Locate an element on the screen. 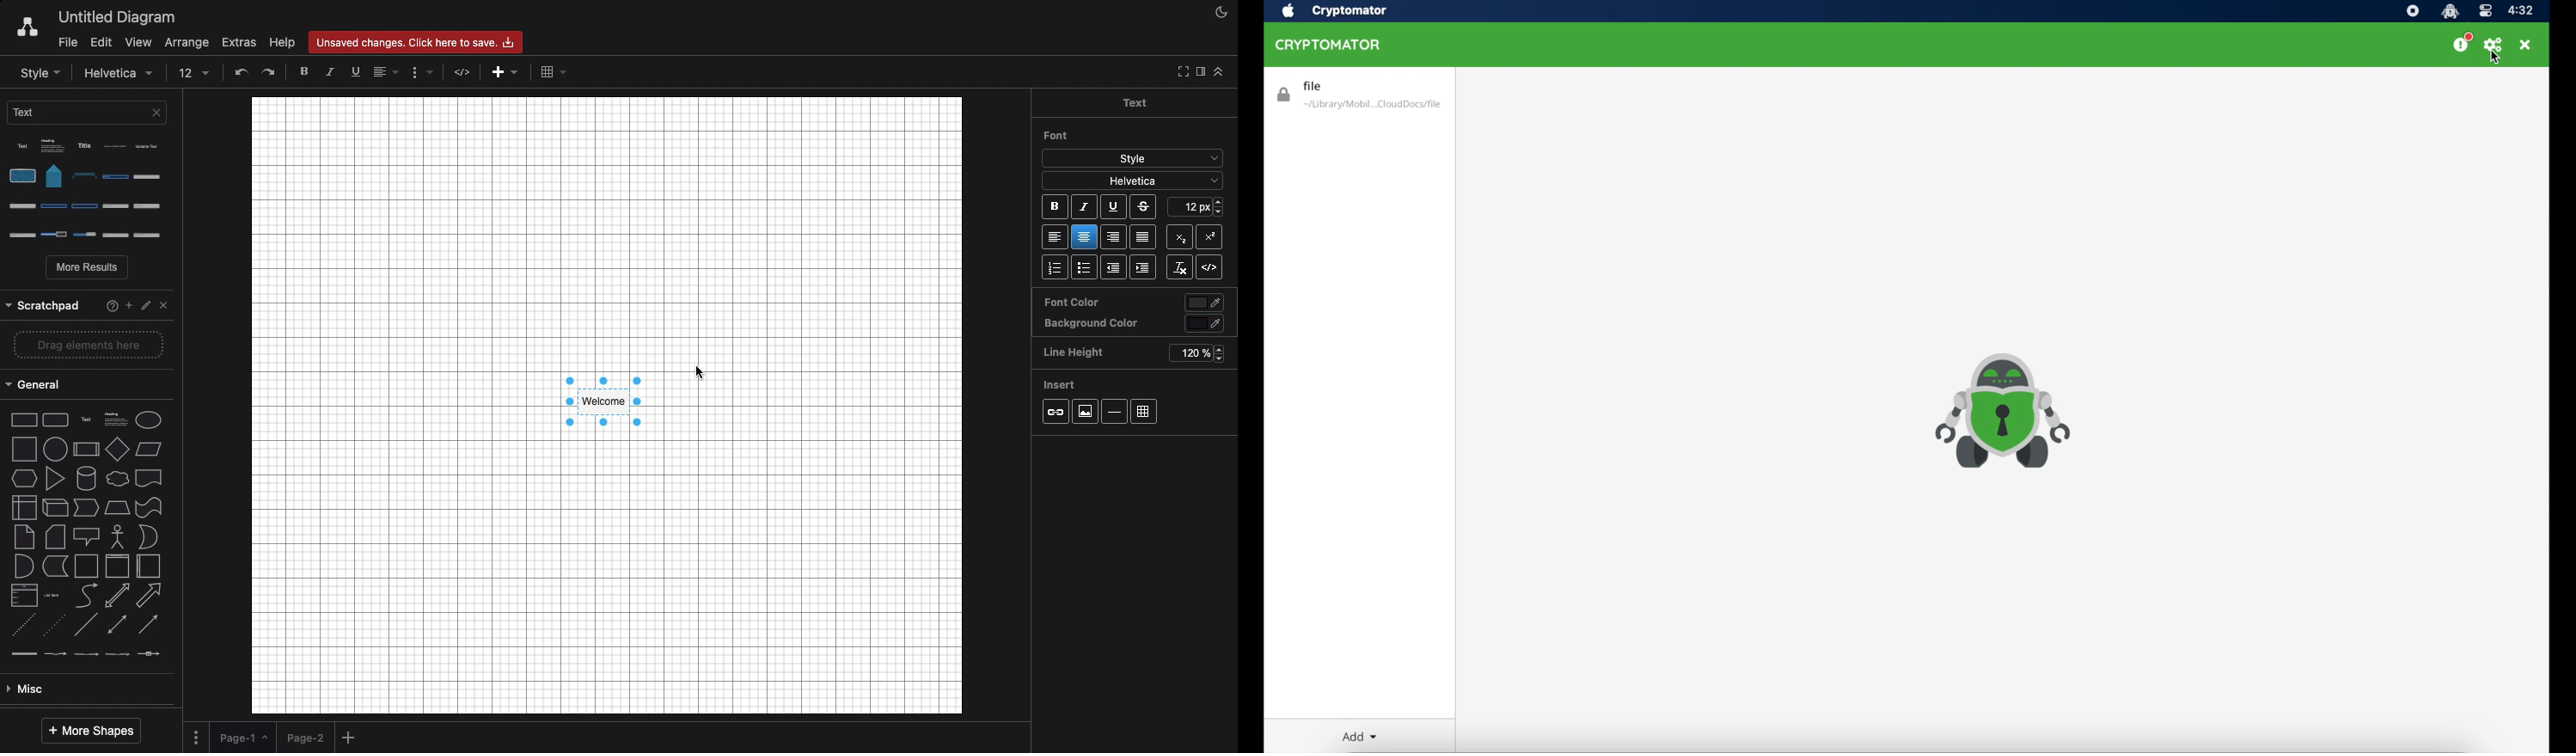  Untitled is located at coordinates (118, 18).